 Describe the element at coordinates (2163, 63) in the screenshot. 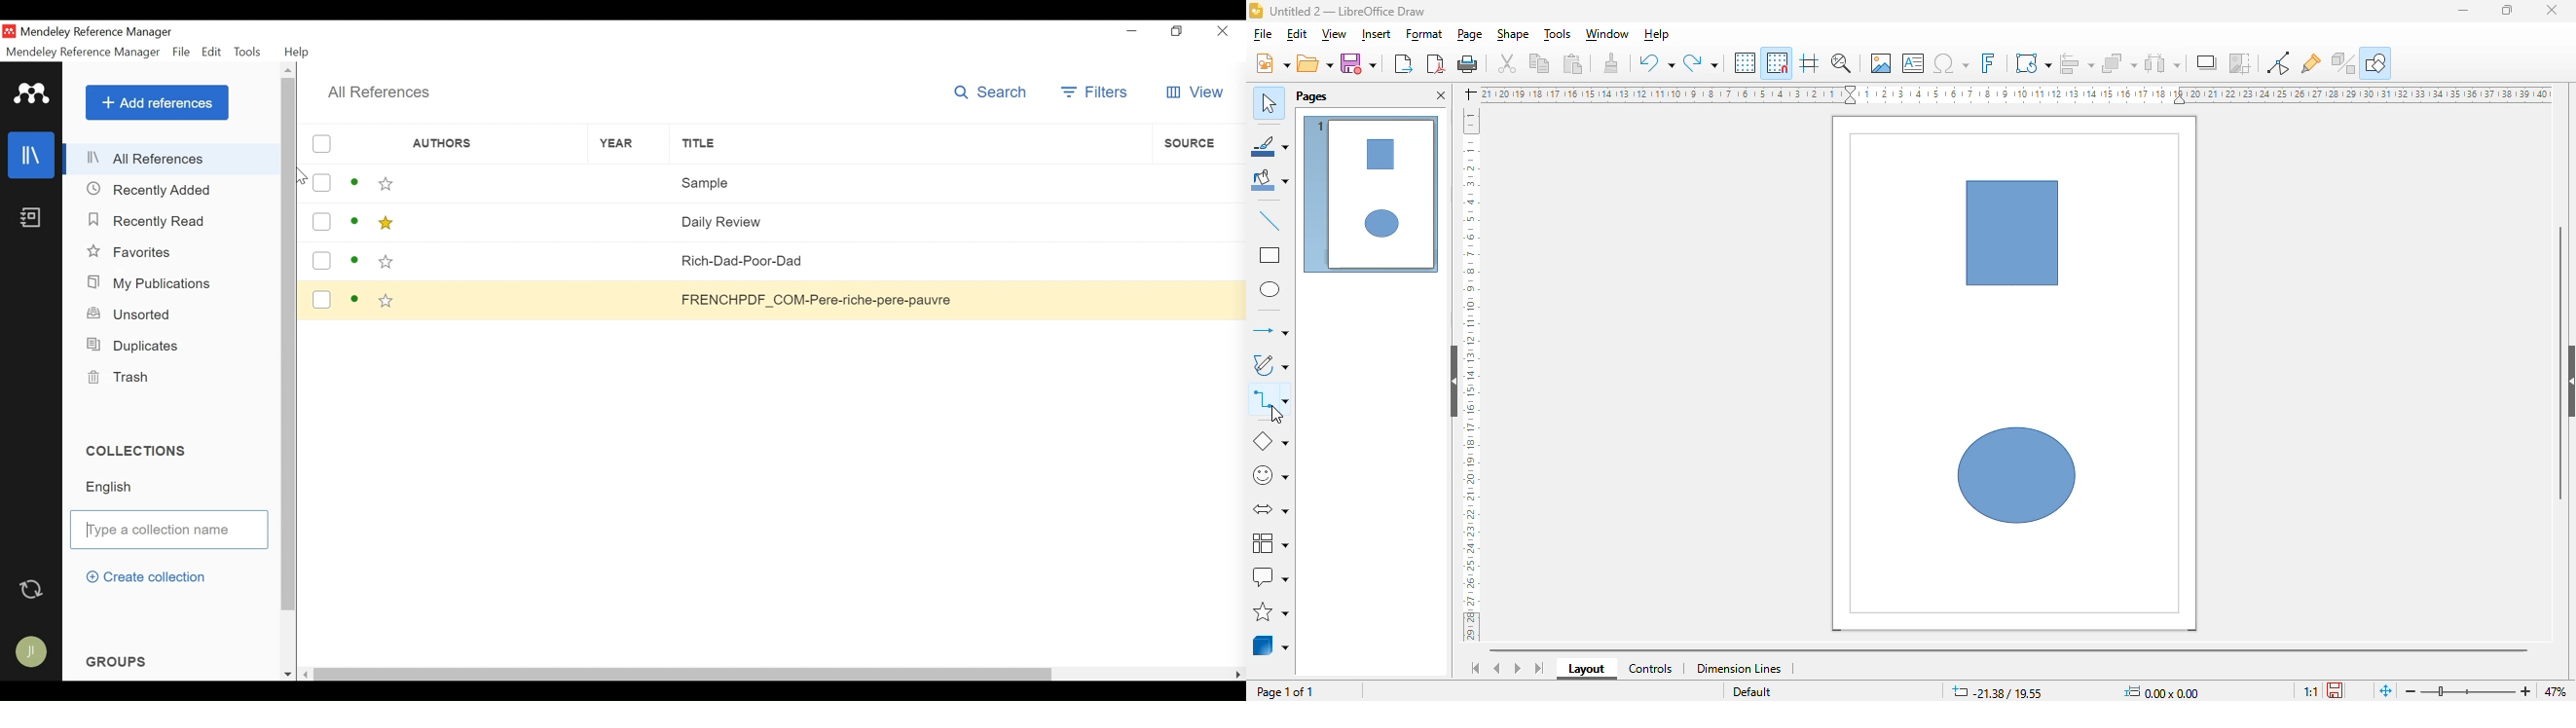

I see `select at least three objects to distribute` at that location.